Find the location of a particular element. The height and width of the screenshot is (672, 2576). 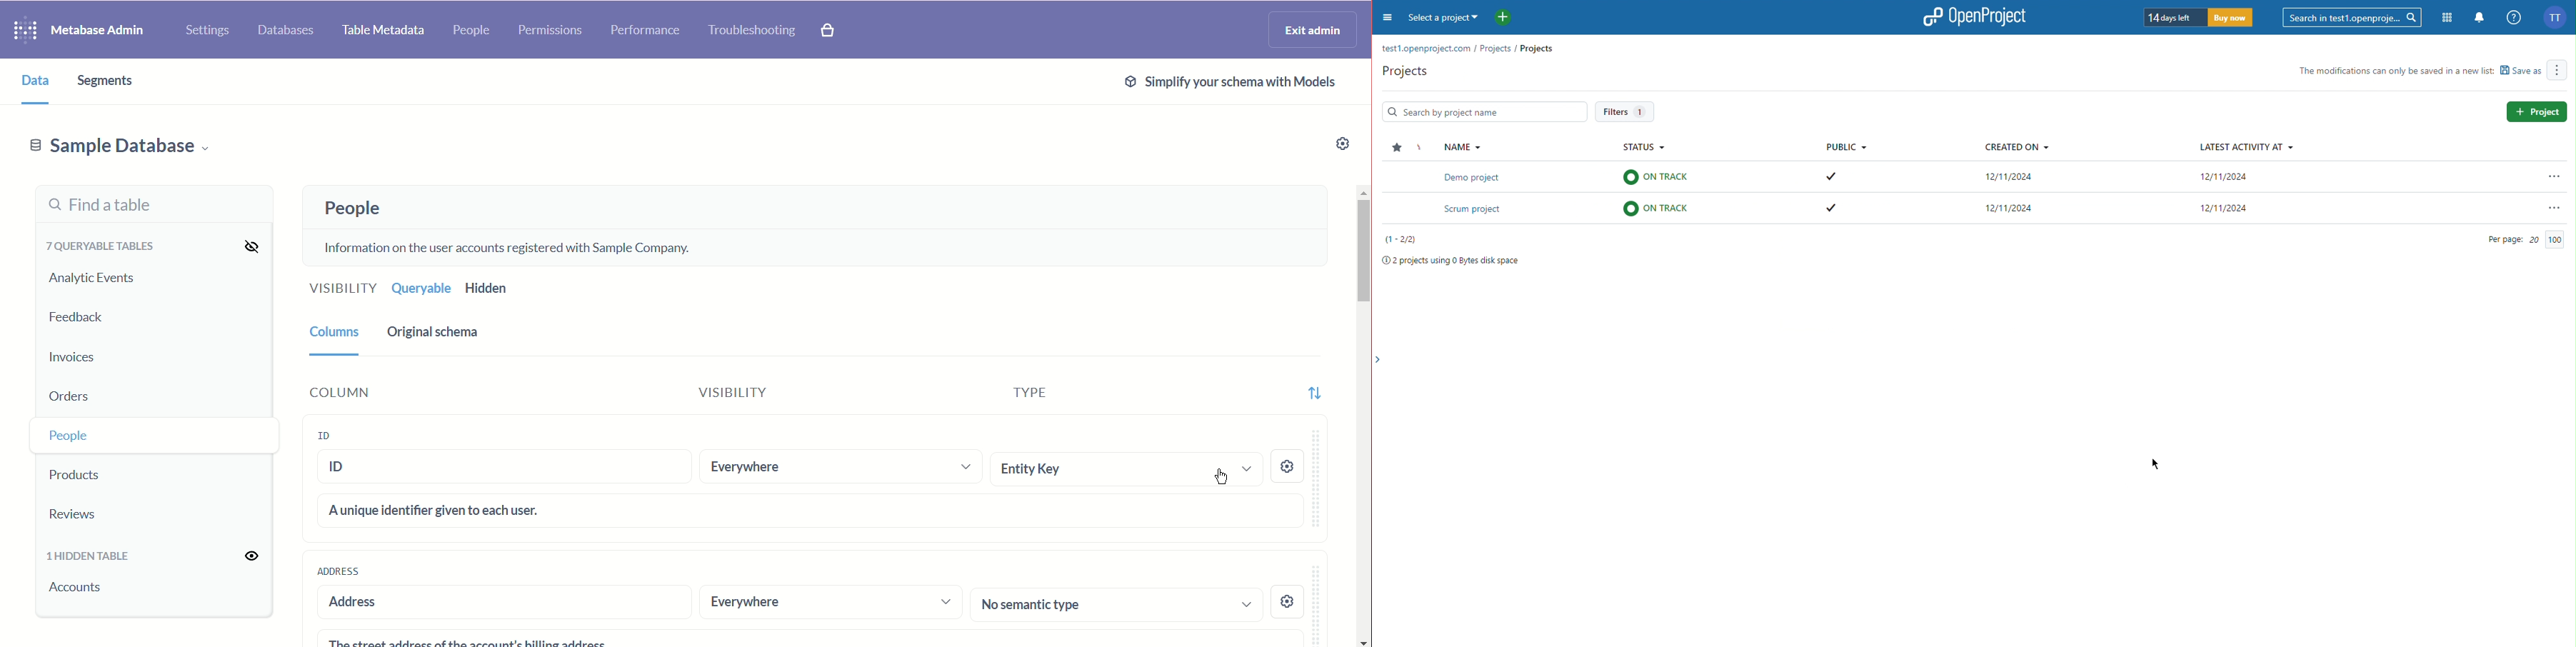

Performance is located at coordinates (643, 31).